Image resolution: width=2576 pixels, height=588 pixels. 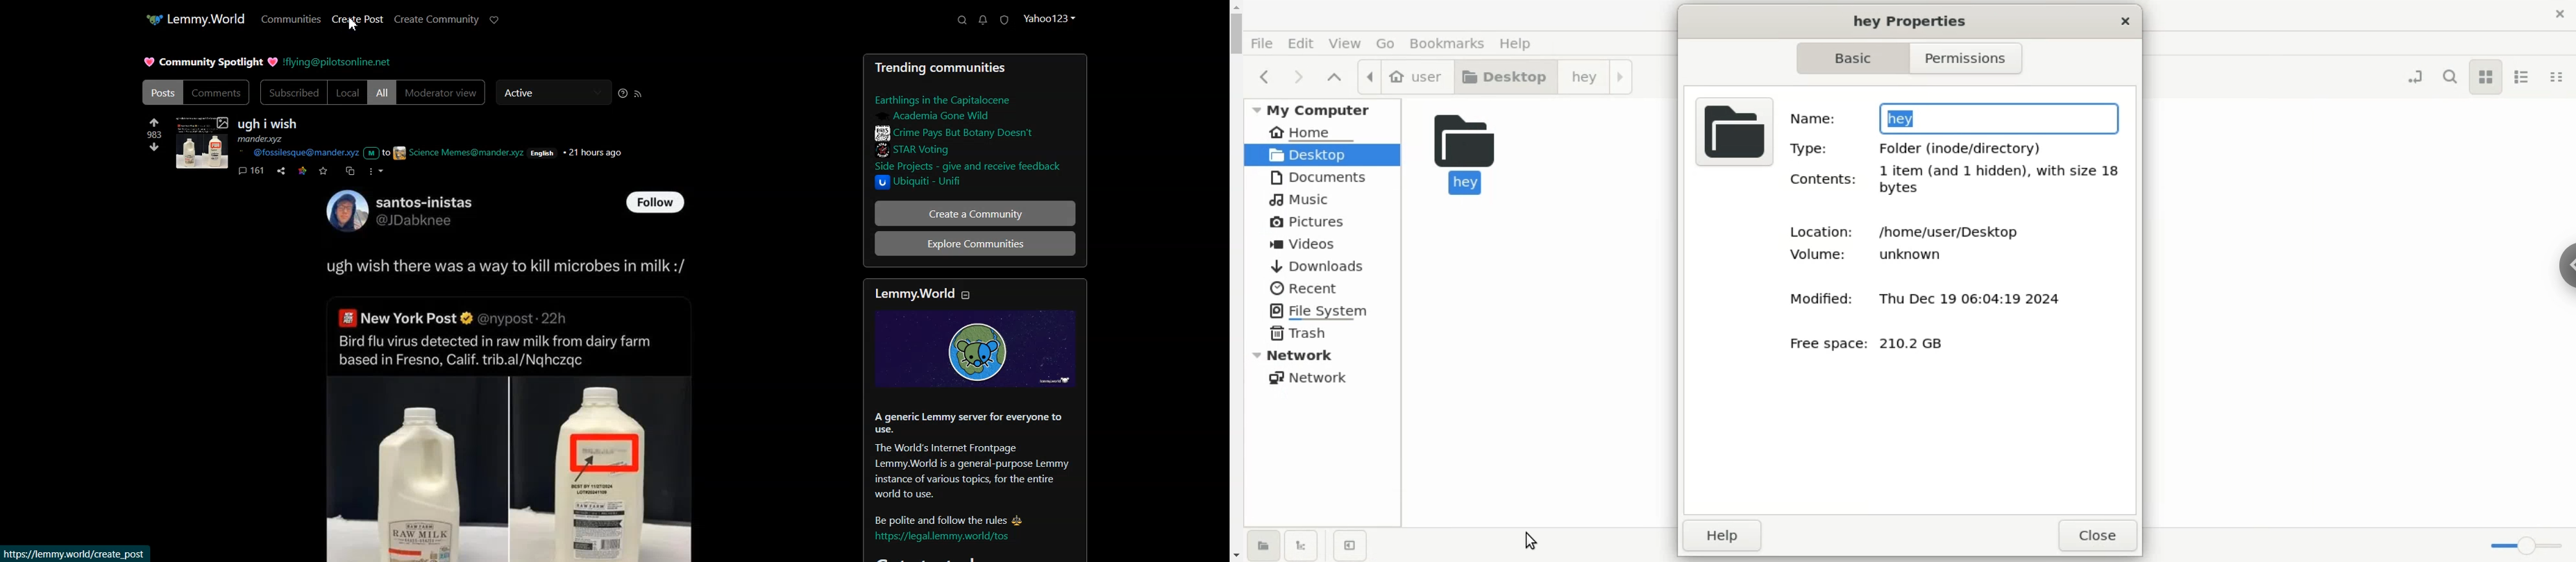 I want to click on Support Limmy, so click(x=495, y=20).